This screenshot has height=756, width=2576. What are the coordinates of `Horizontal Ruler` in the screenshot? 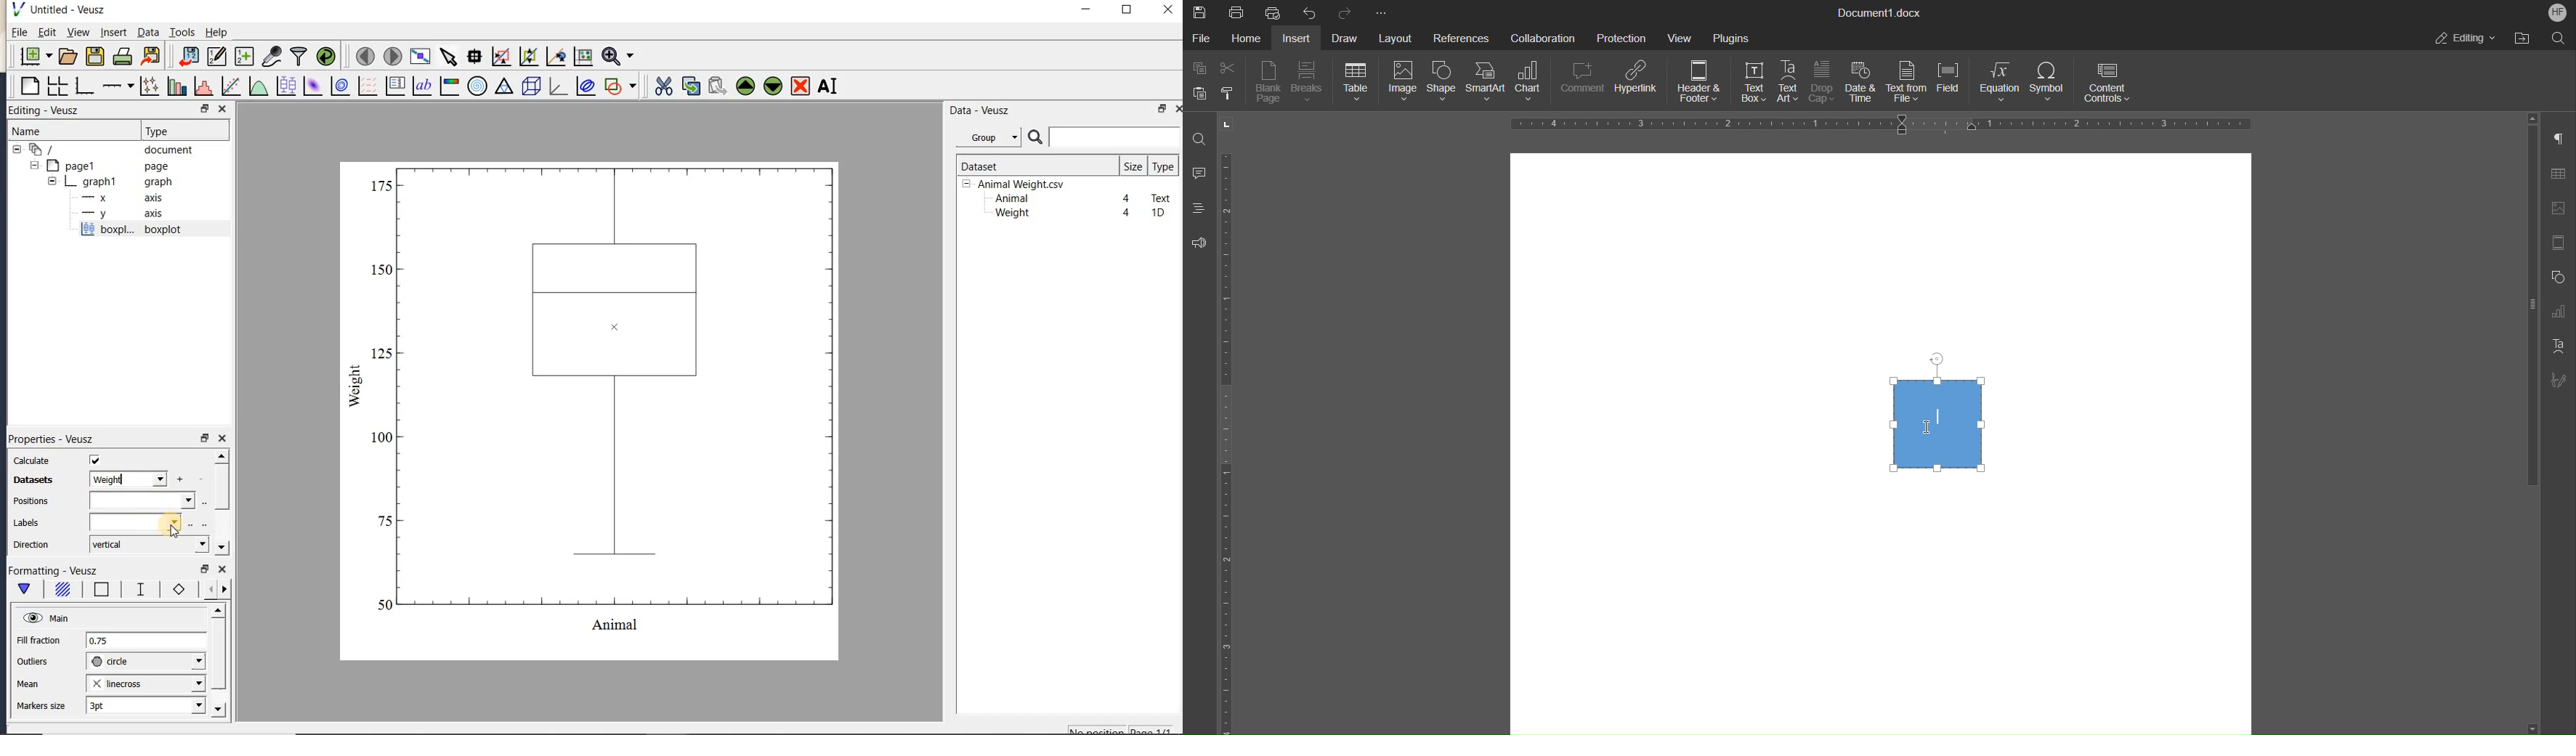 It's located at (1232, 442).